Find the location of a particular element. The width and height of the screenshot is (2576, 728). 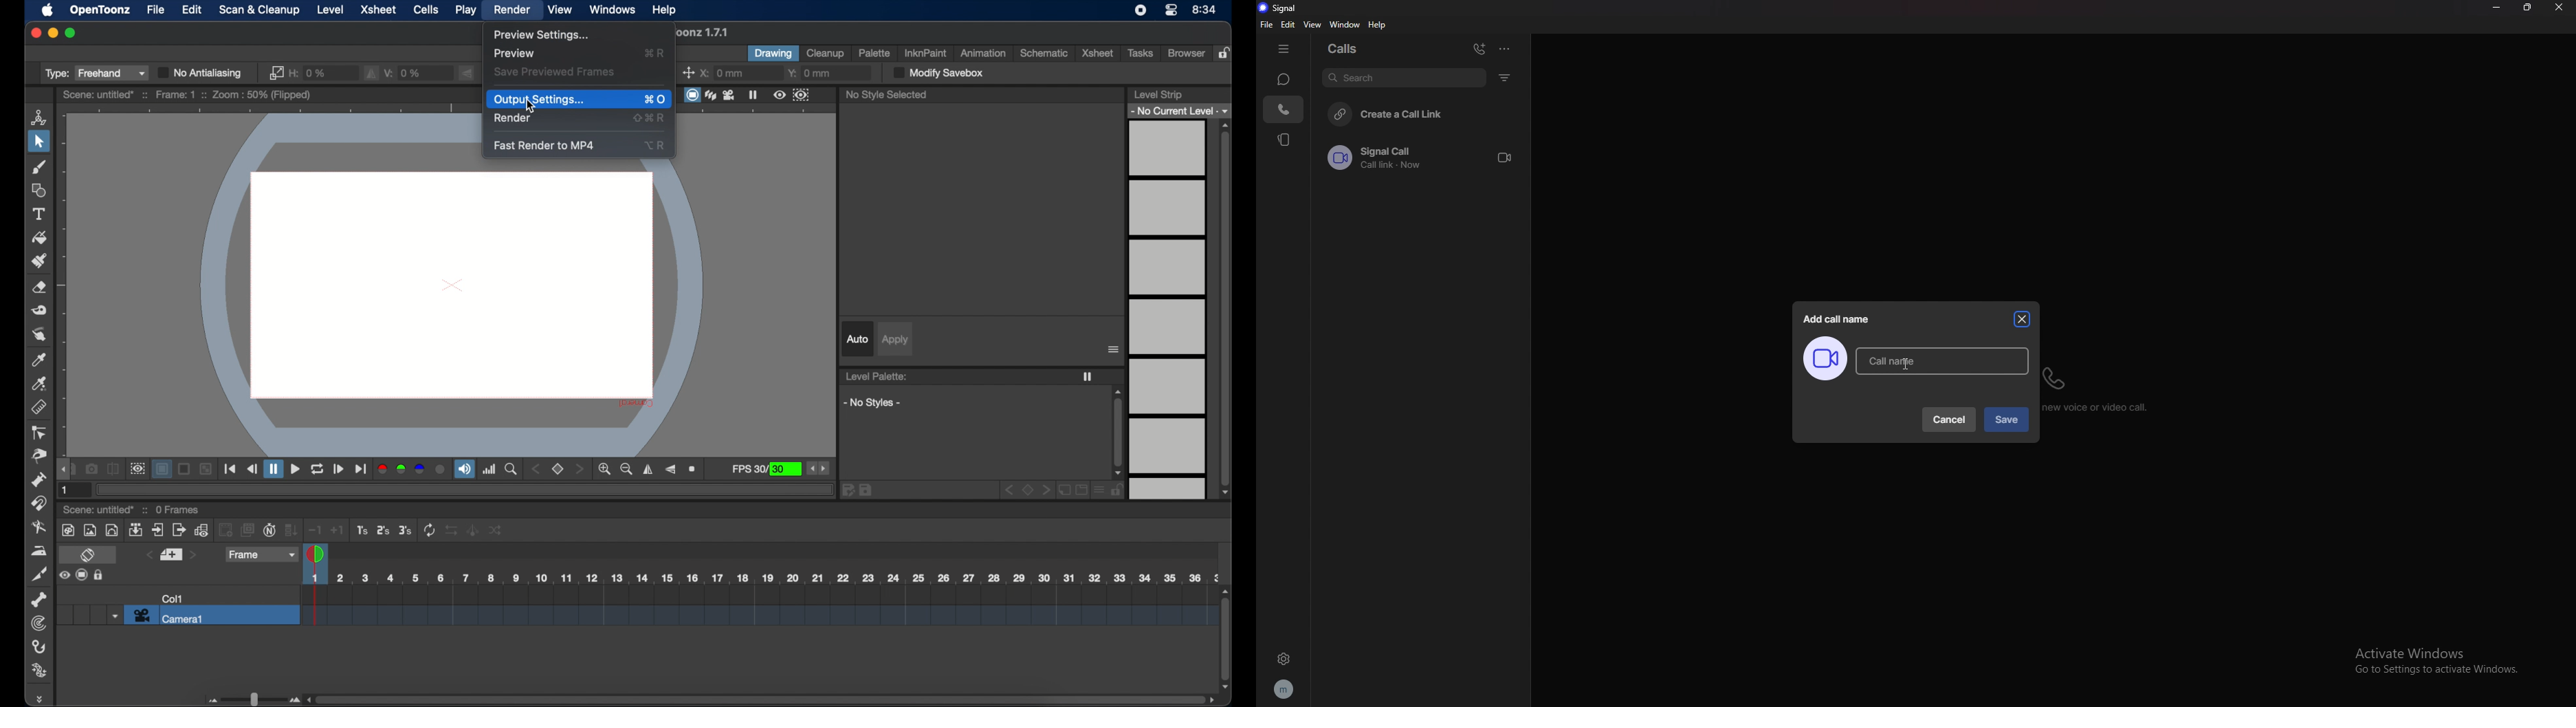

stories is located at coordinates (1285, 139).